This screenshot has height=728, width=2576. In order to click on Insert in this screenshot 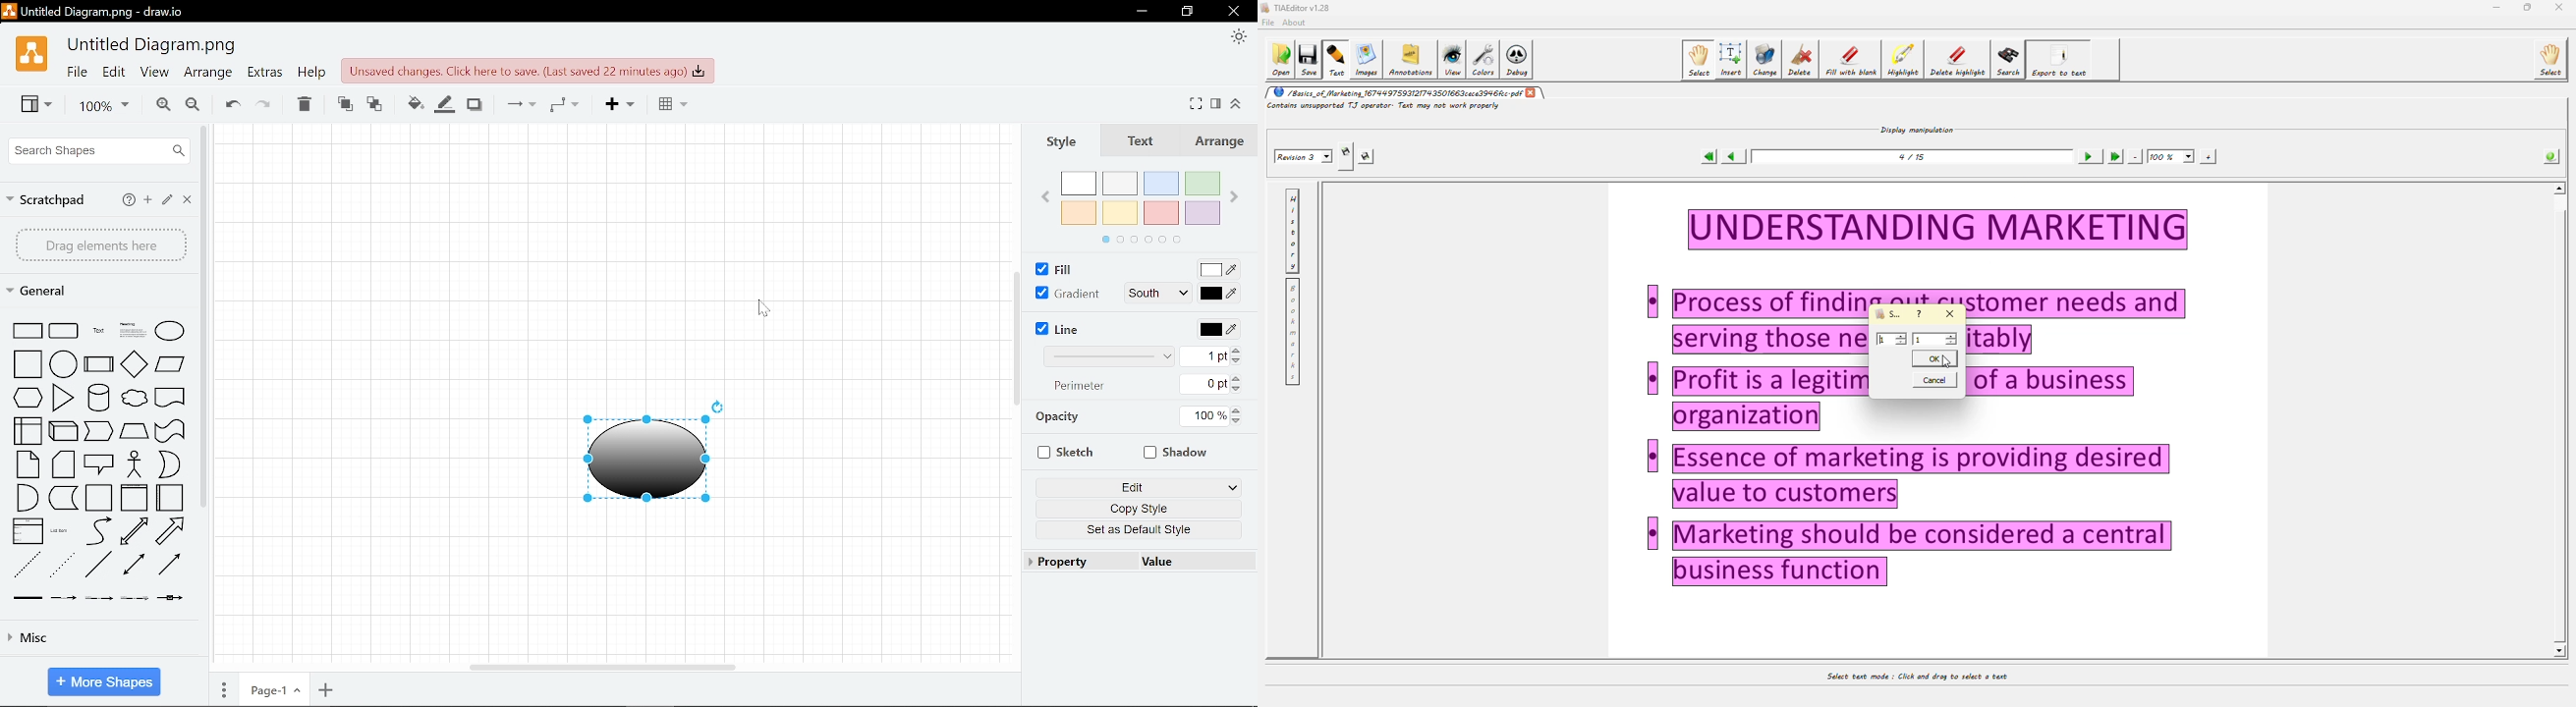, I will do `click(617, 104)`.